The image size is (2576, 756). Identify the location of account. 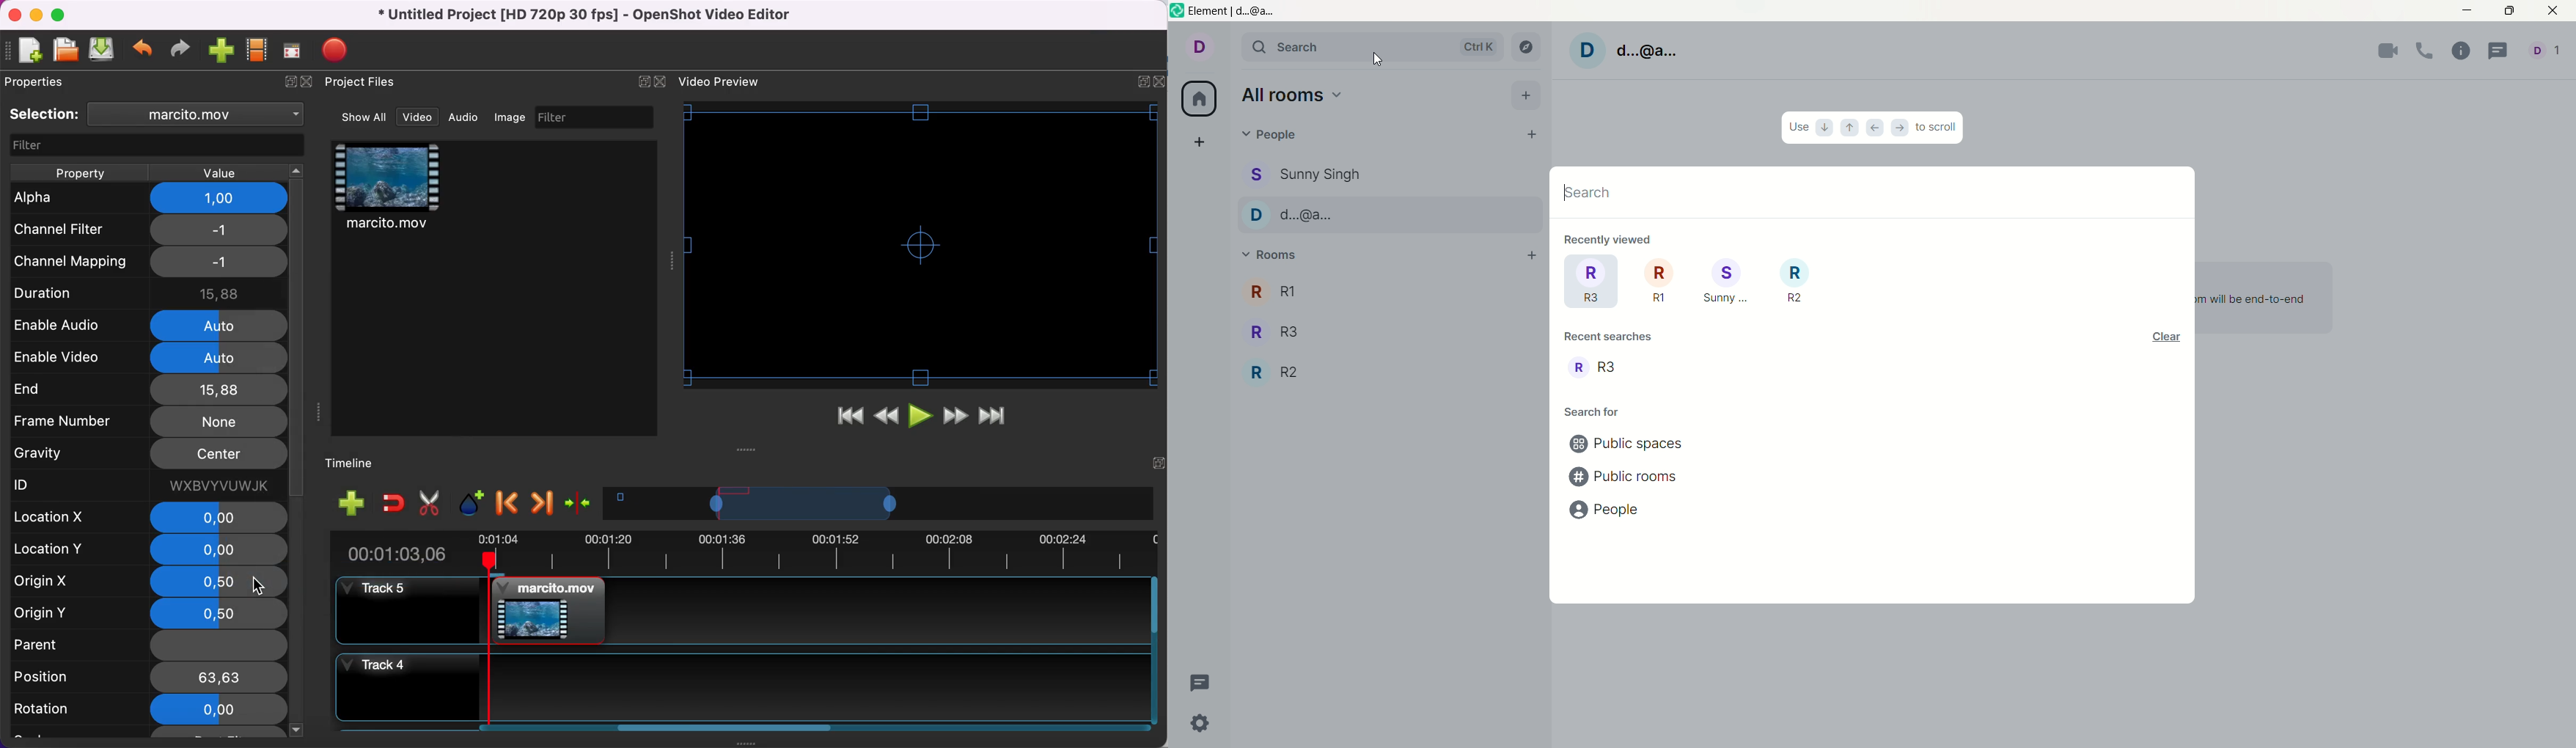
(1629, 50).